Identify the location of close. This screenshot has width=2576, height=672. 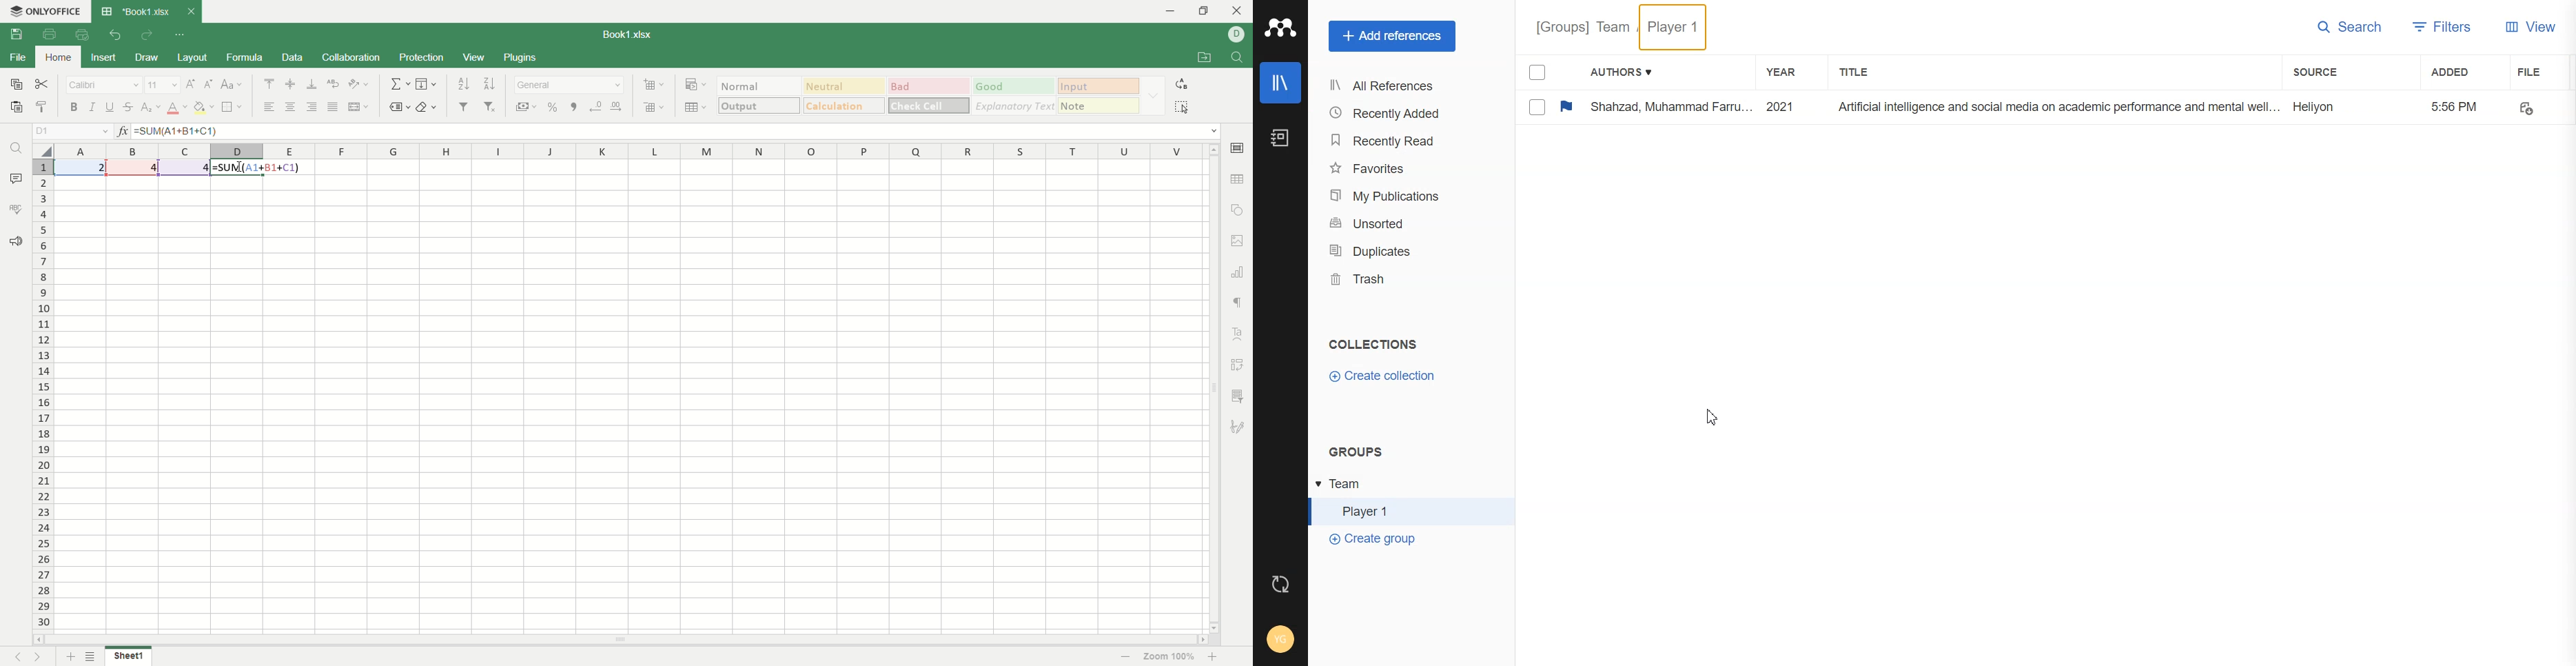
(1235, 11).